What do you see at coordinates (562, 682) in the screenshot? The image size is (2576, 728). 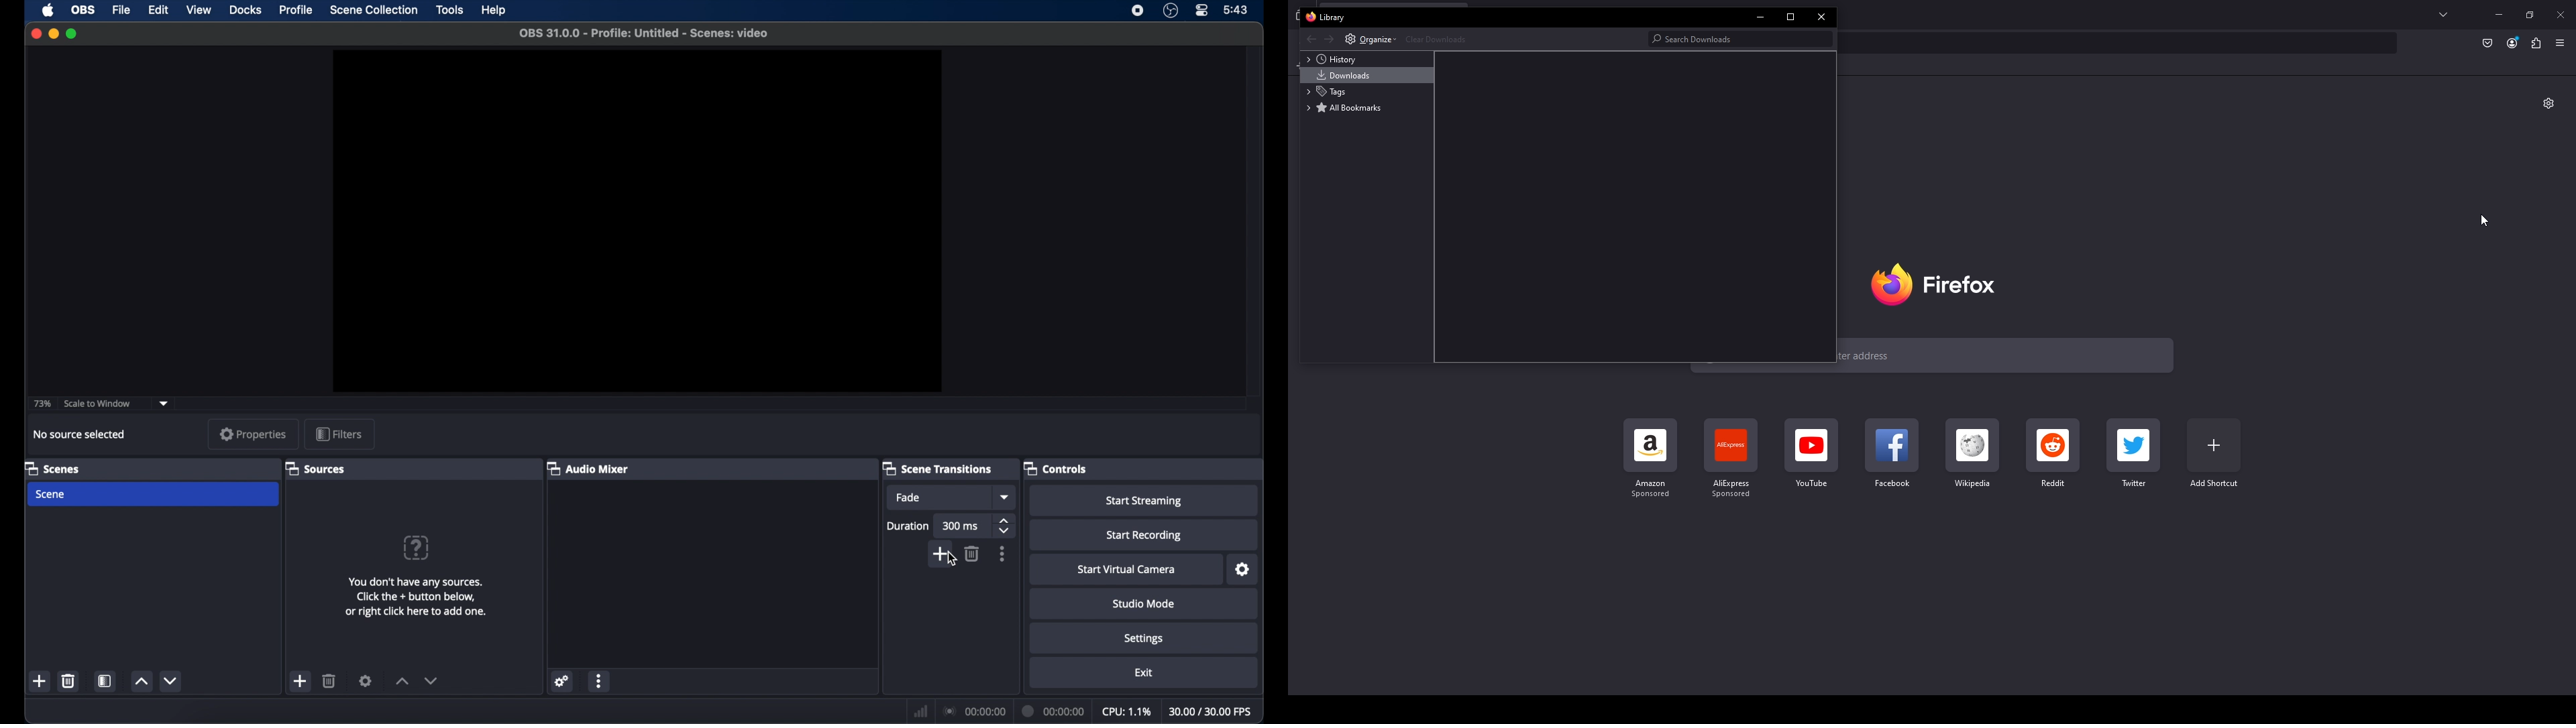 I see `settings` at bounding box center [562, 682].